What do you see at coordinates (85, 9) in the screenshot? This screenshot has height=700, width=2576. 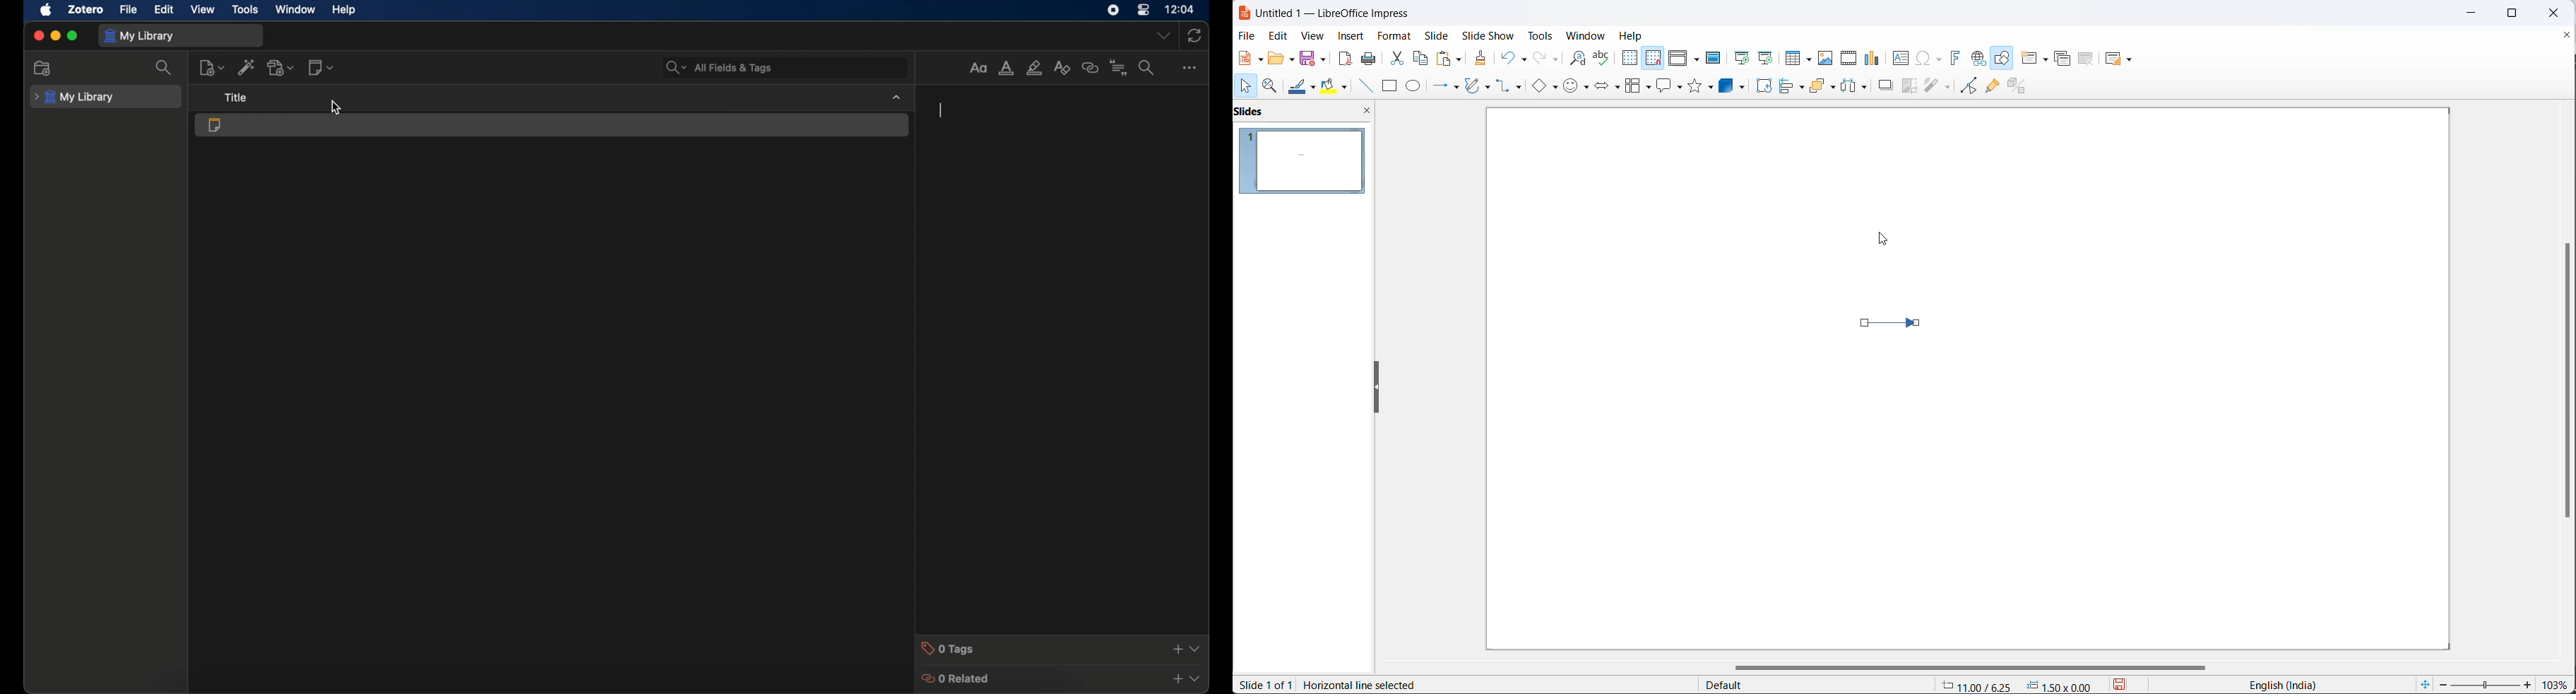 I see `zotero` at bounding box center [85, 9].